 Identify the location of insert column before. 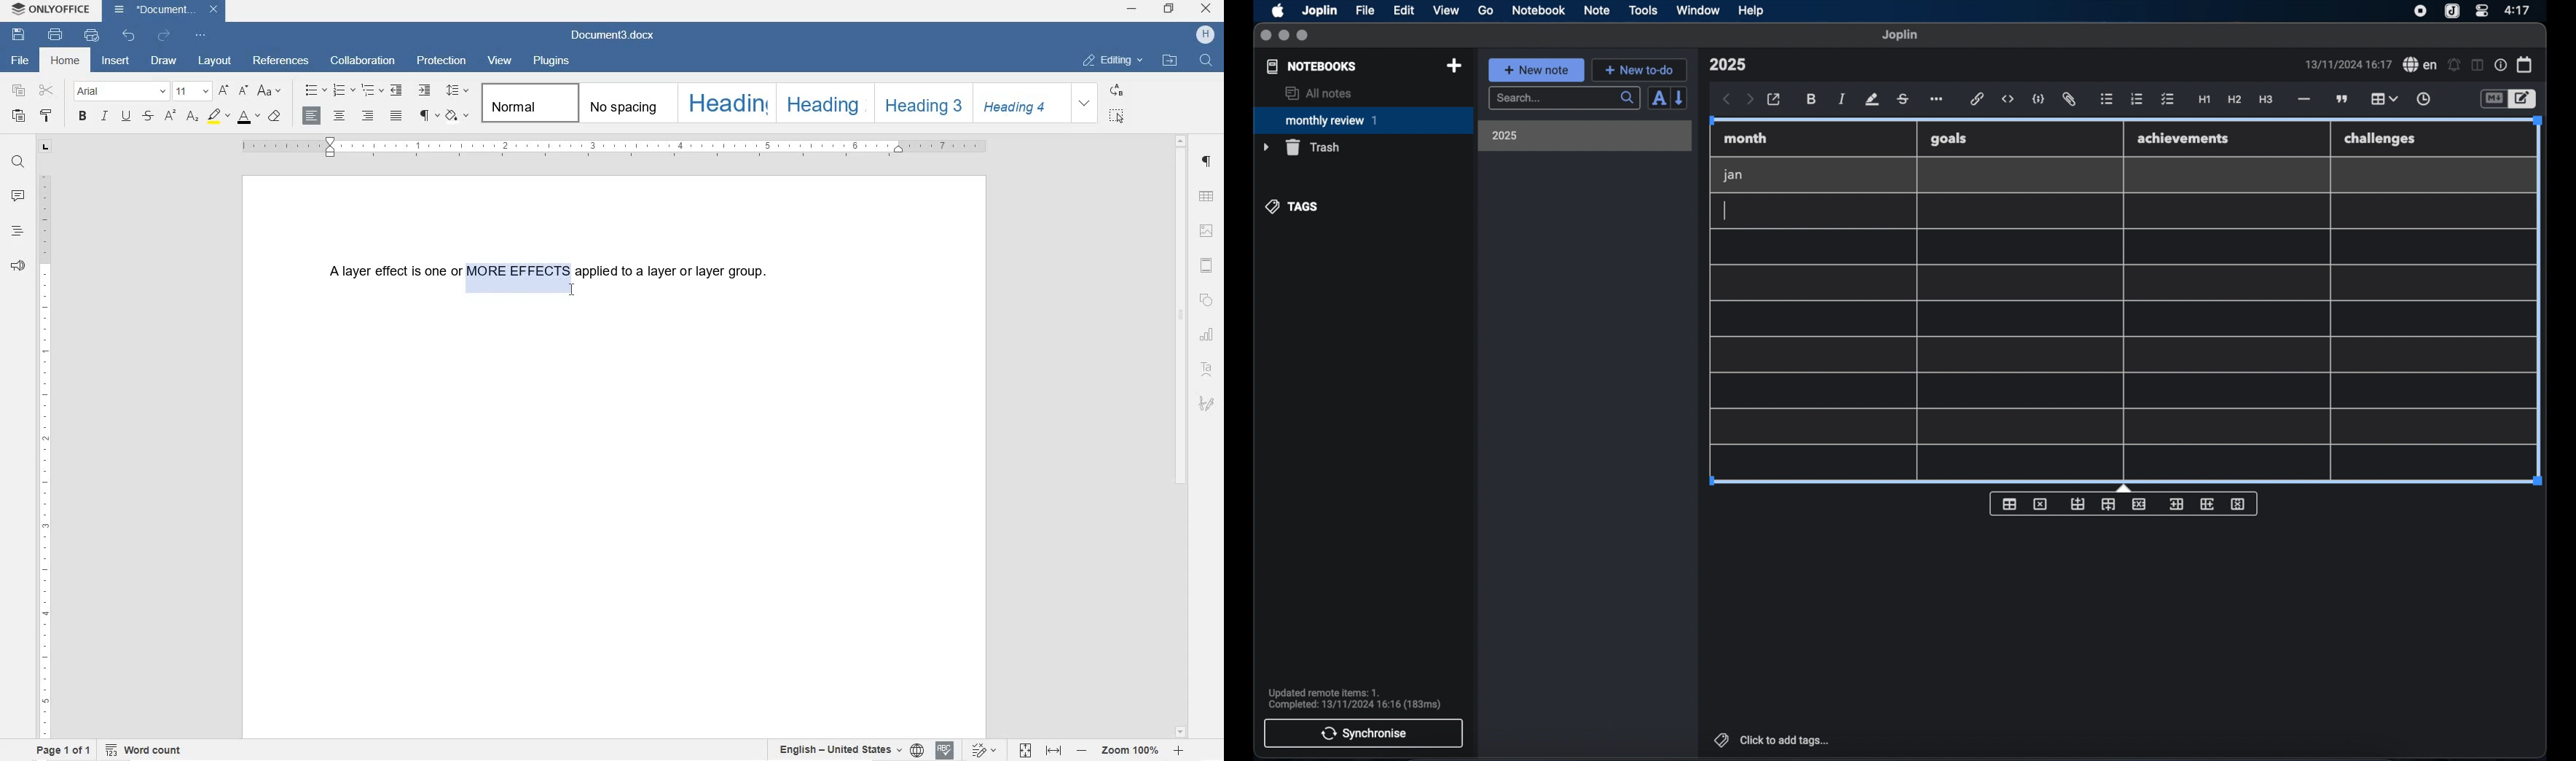
(2176, 505).